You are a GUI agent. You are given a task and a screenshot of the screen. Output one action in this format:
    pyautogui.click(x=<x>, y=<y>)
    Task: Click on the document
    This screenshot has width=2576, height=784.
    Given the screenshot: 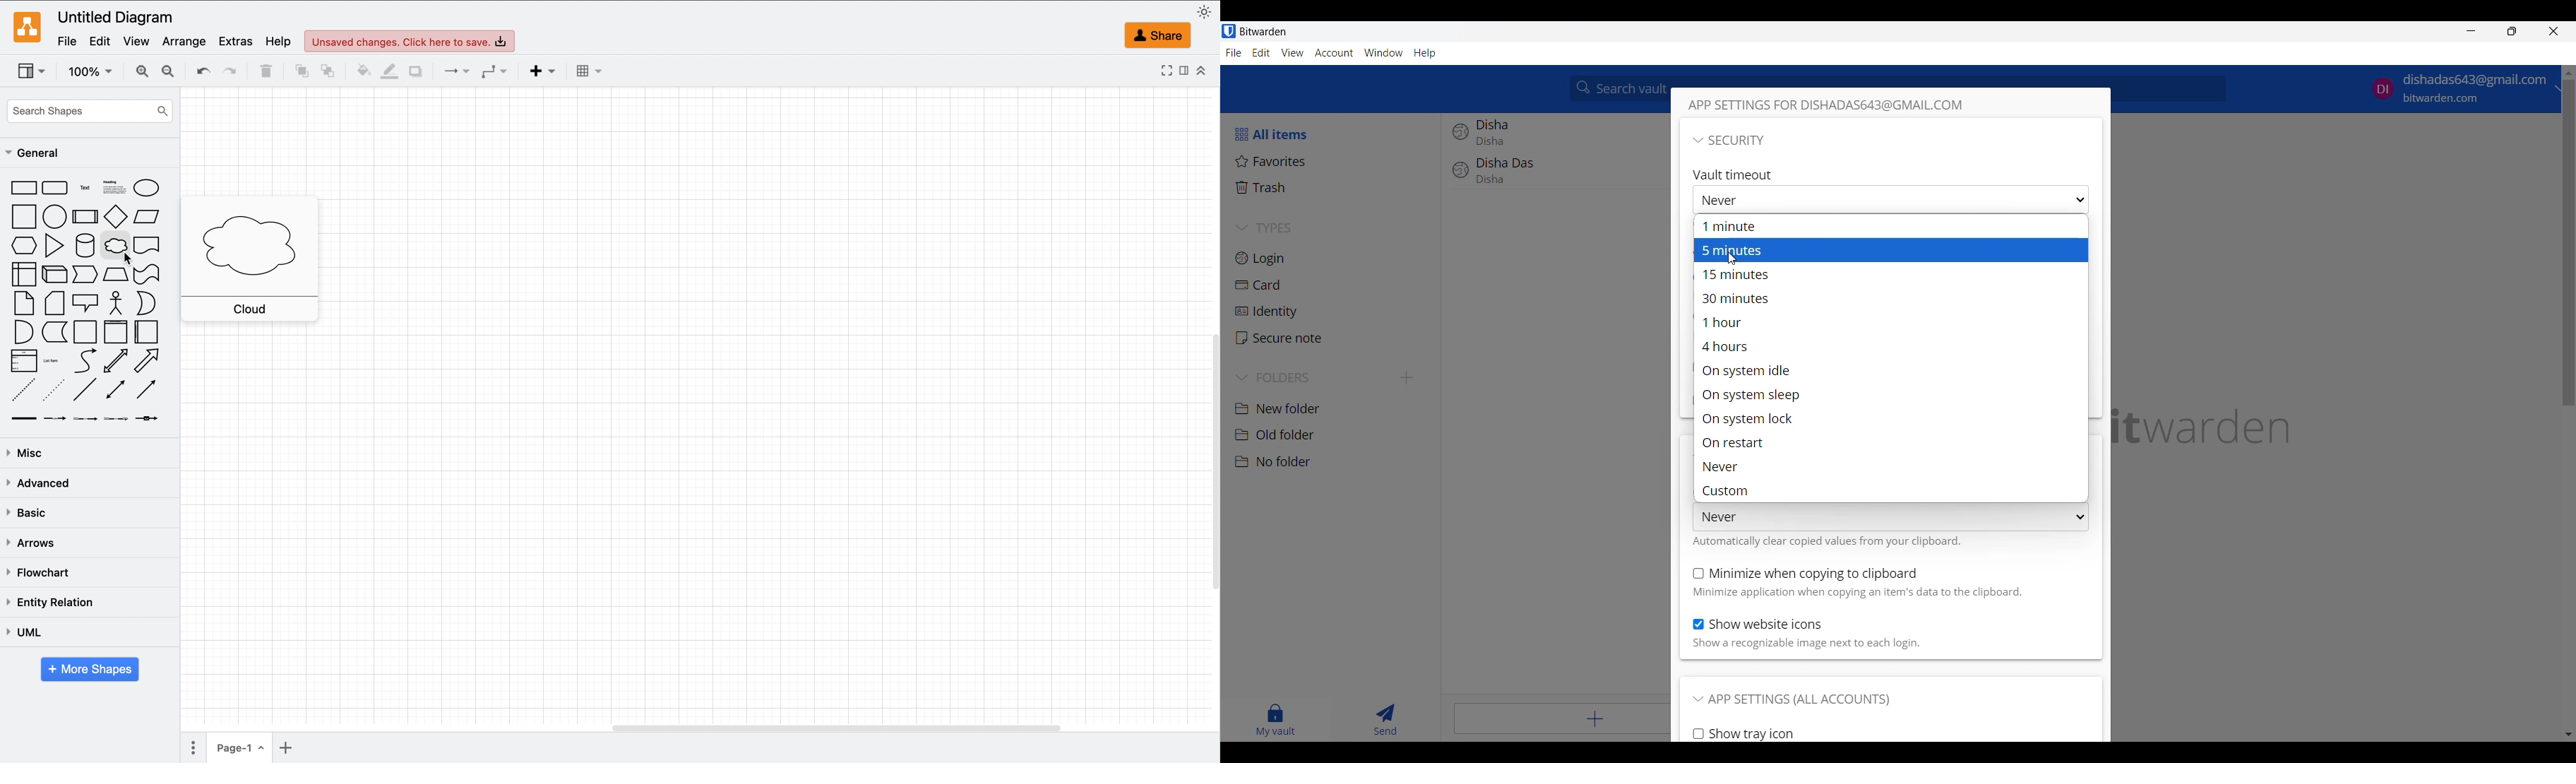 What is the action you would take?
    pyautogui.click(x=148, y=246)
    